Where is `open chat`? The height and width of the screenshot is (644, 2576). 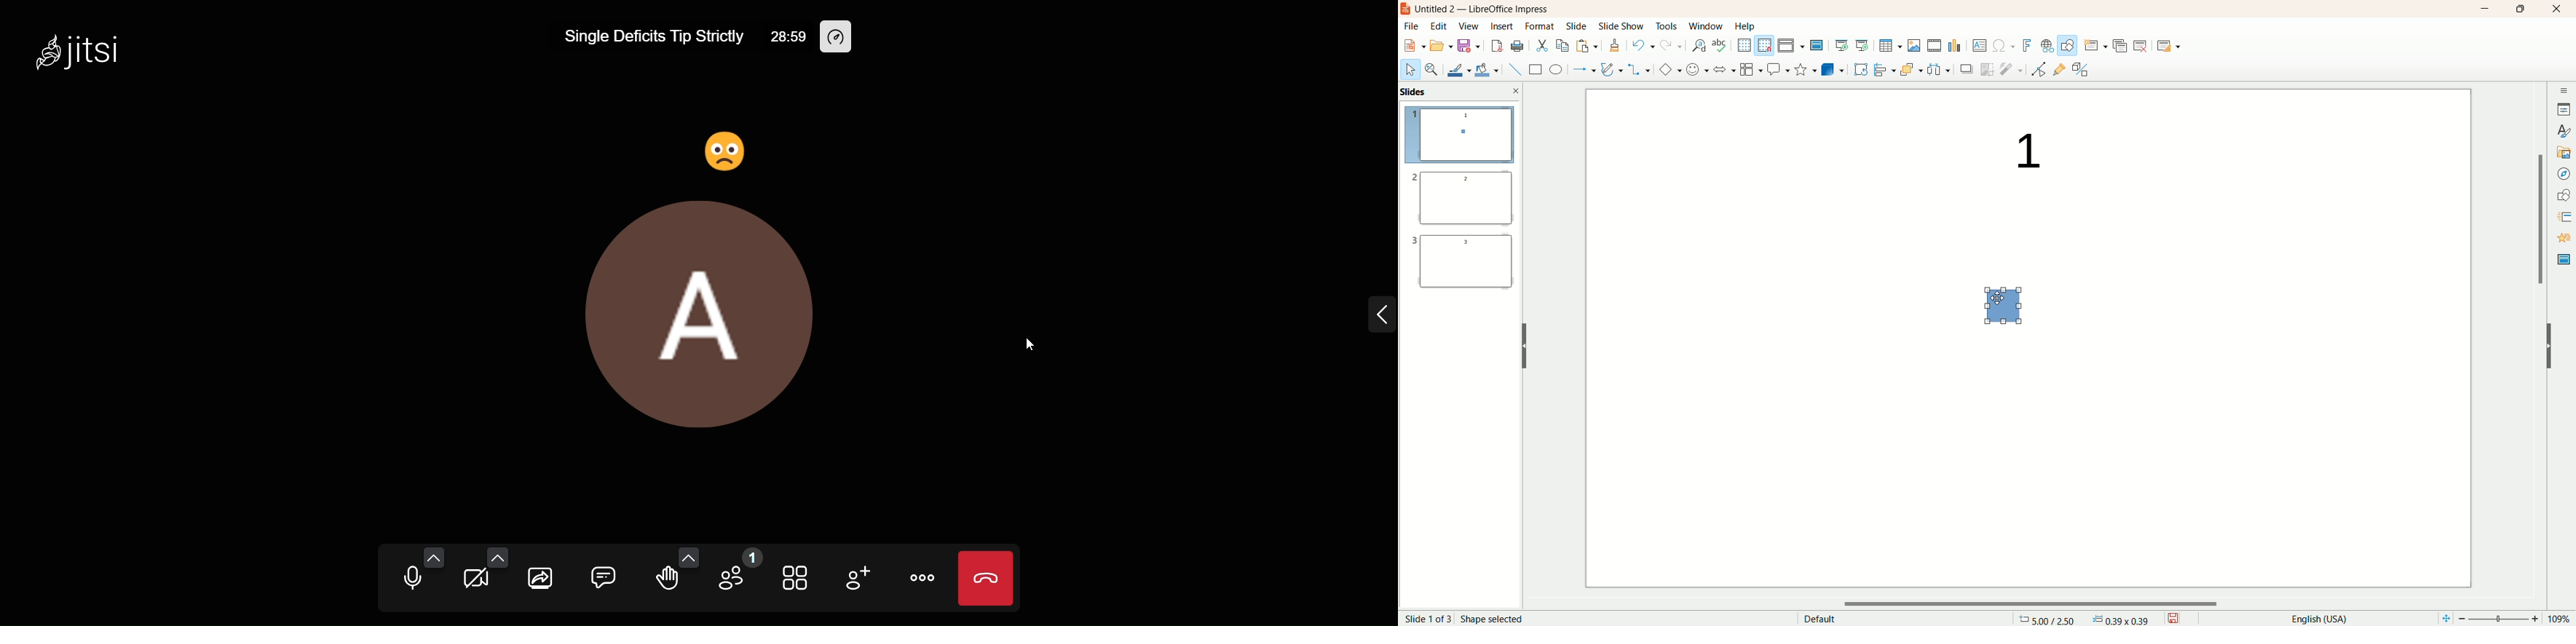
open chat is located at coordinates (599, 576).